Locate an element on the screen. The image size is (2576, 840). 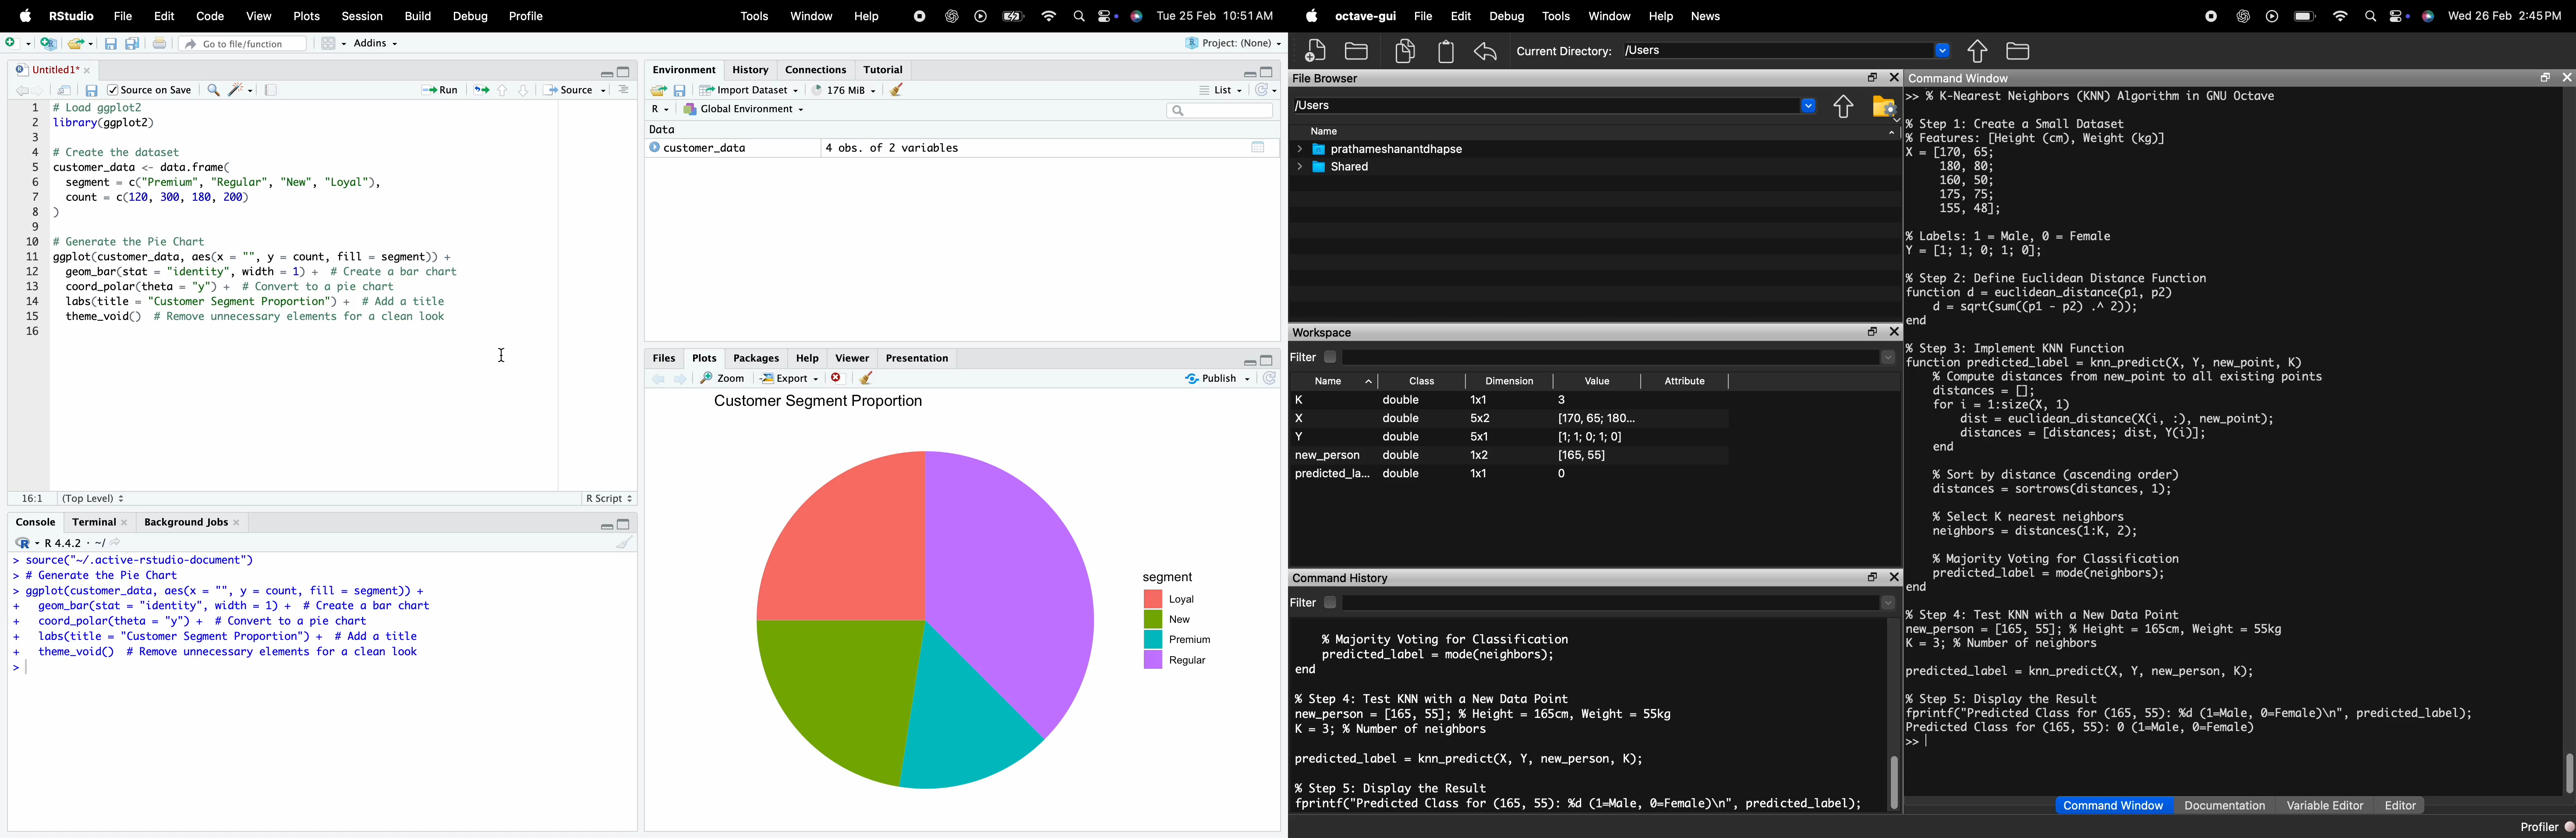
Profile is located at coordinates (531, 15).